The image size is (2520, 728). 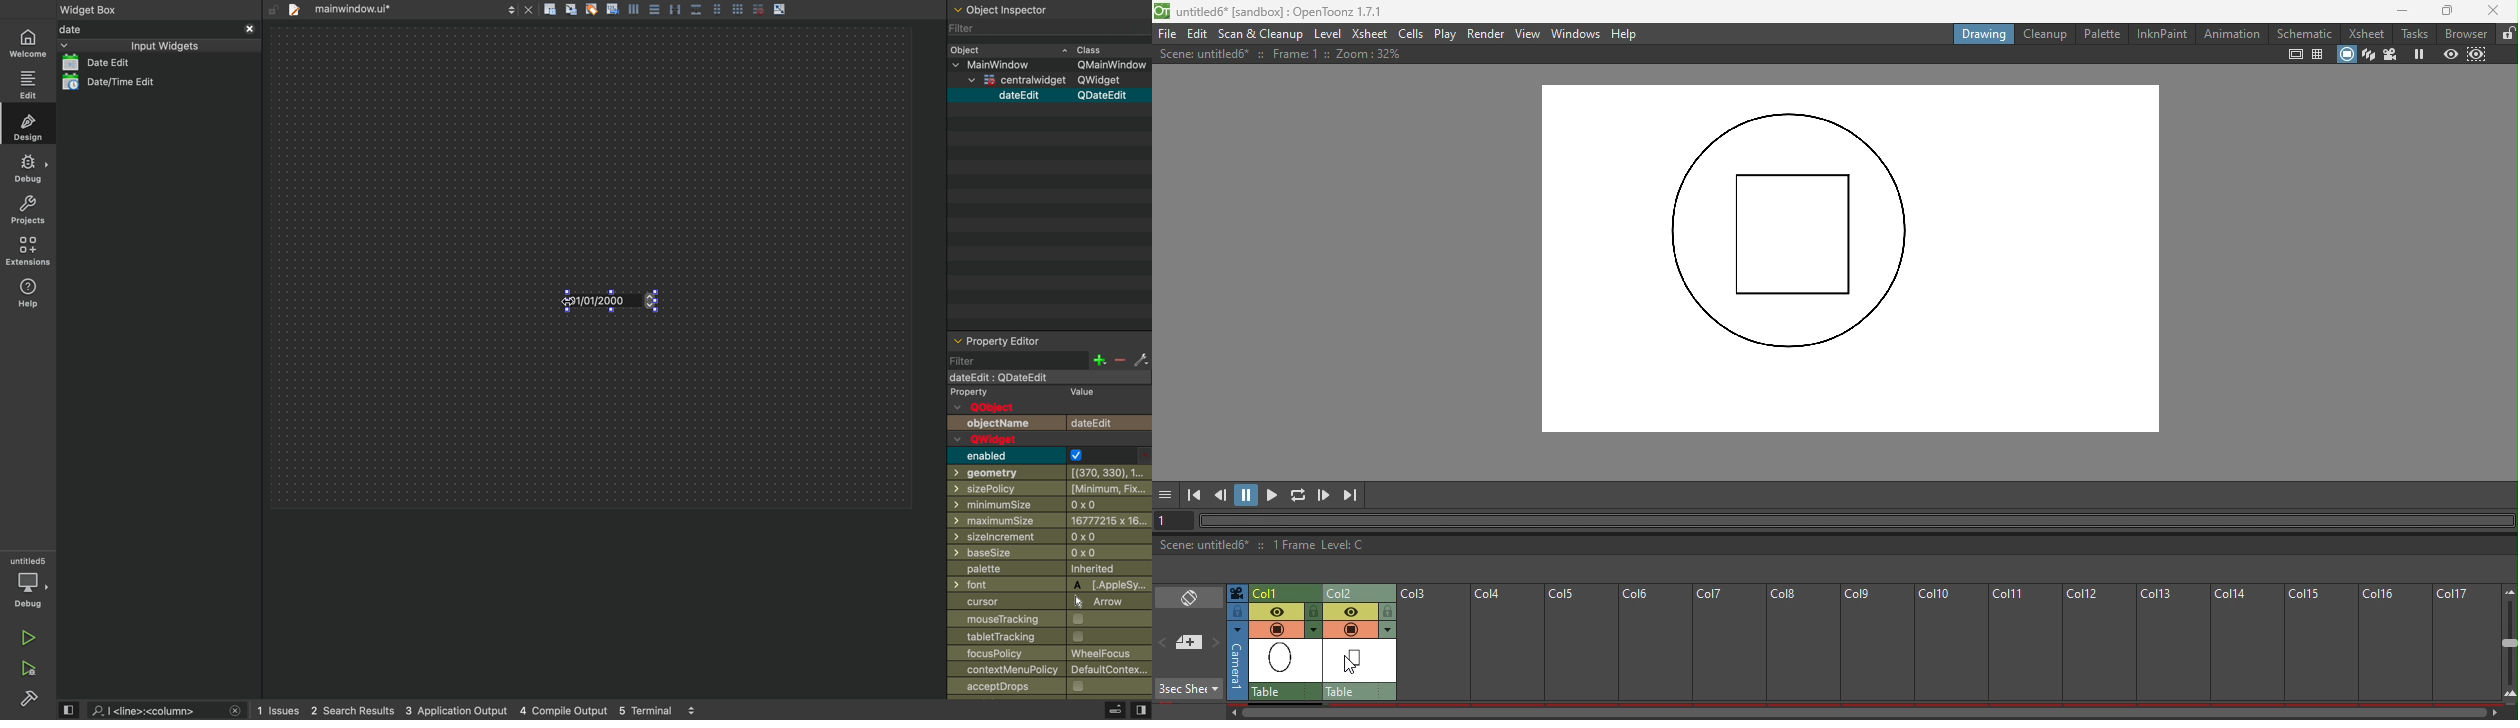 I want to click on build, so click(x=30, y=698).